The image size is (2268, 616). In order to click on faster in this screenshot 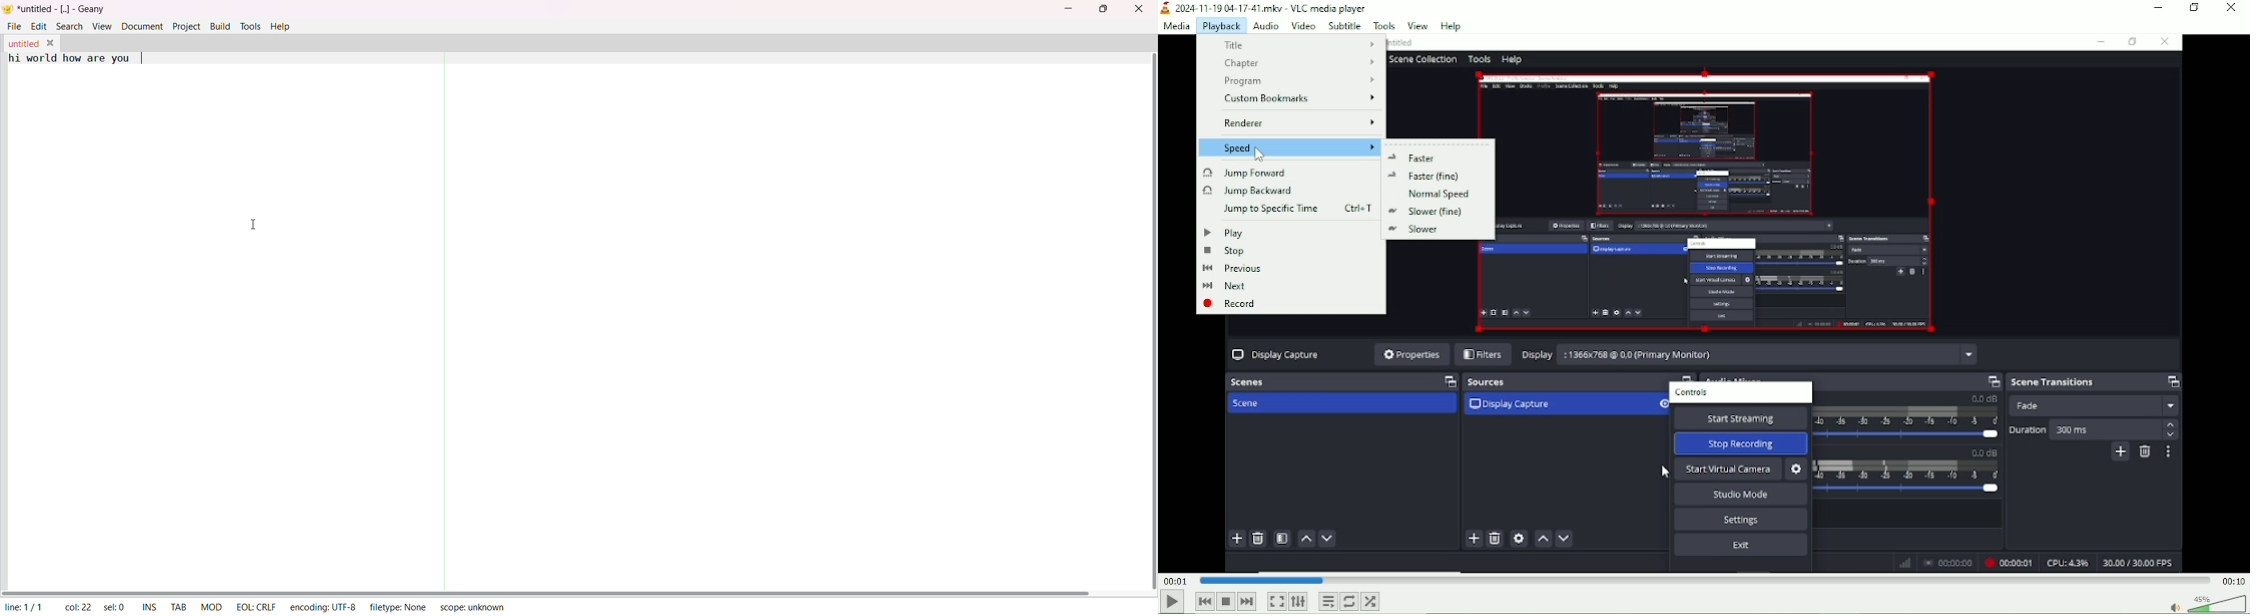, I will do `click(1438, 155)`.